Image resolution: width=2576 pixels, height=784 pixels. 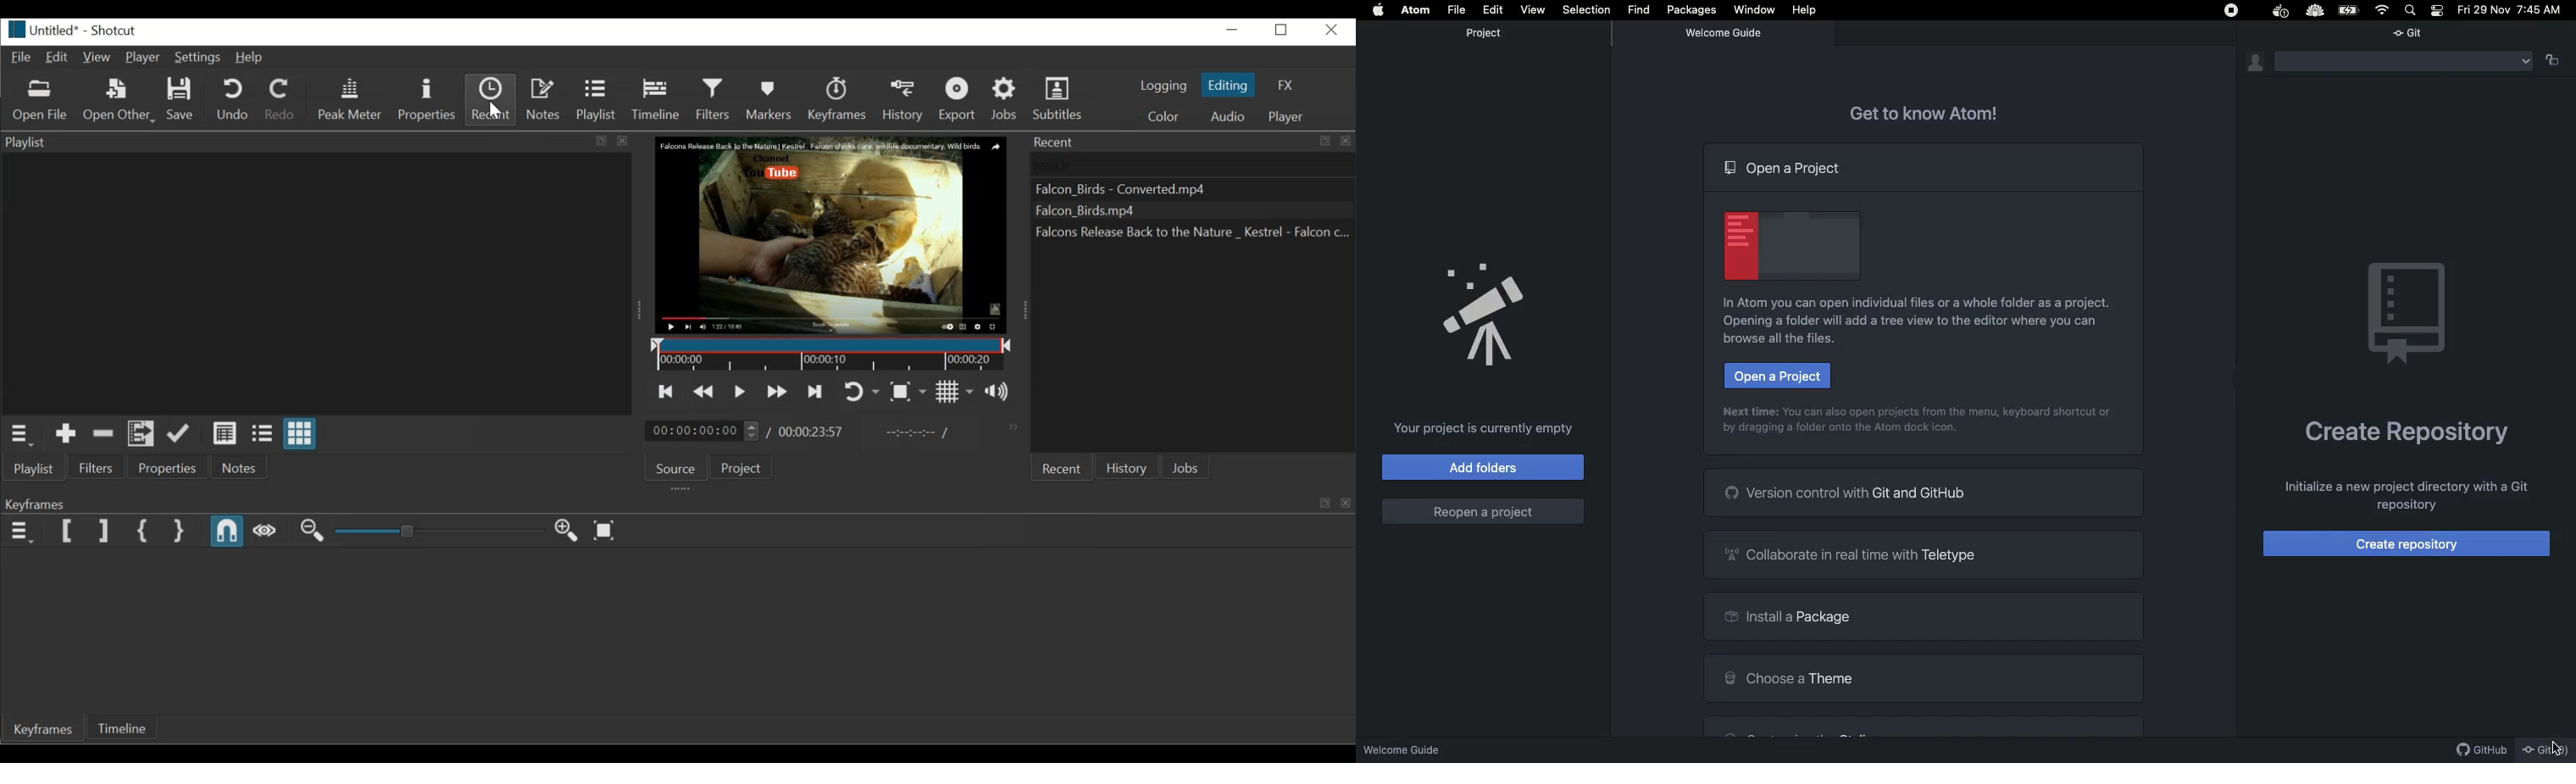 I want to click on Color, so click(x=1162, y=116).